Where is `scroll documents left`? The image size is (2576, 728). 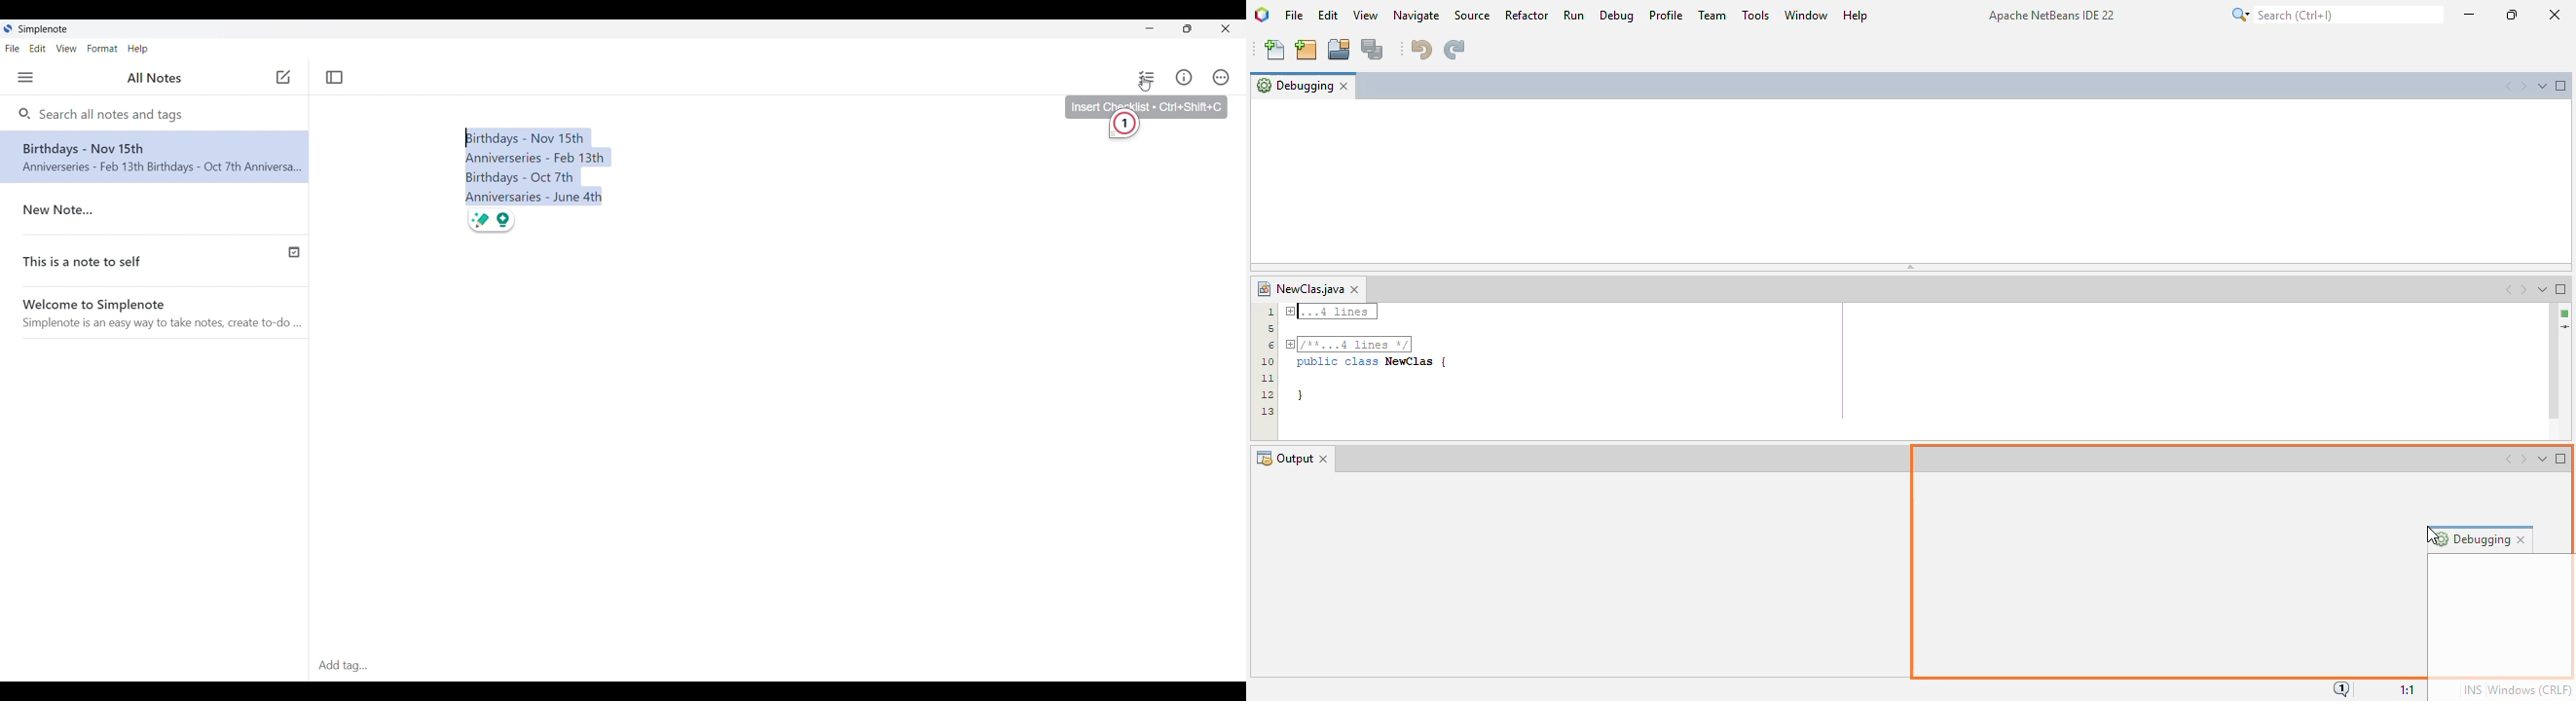 scroll documents left is located at coordinates (2508, 86).